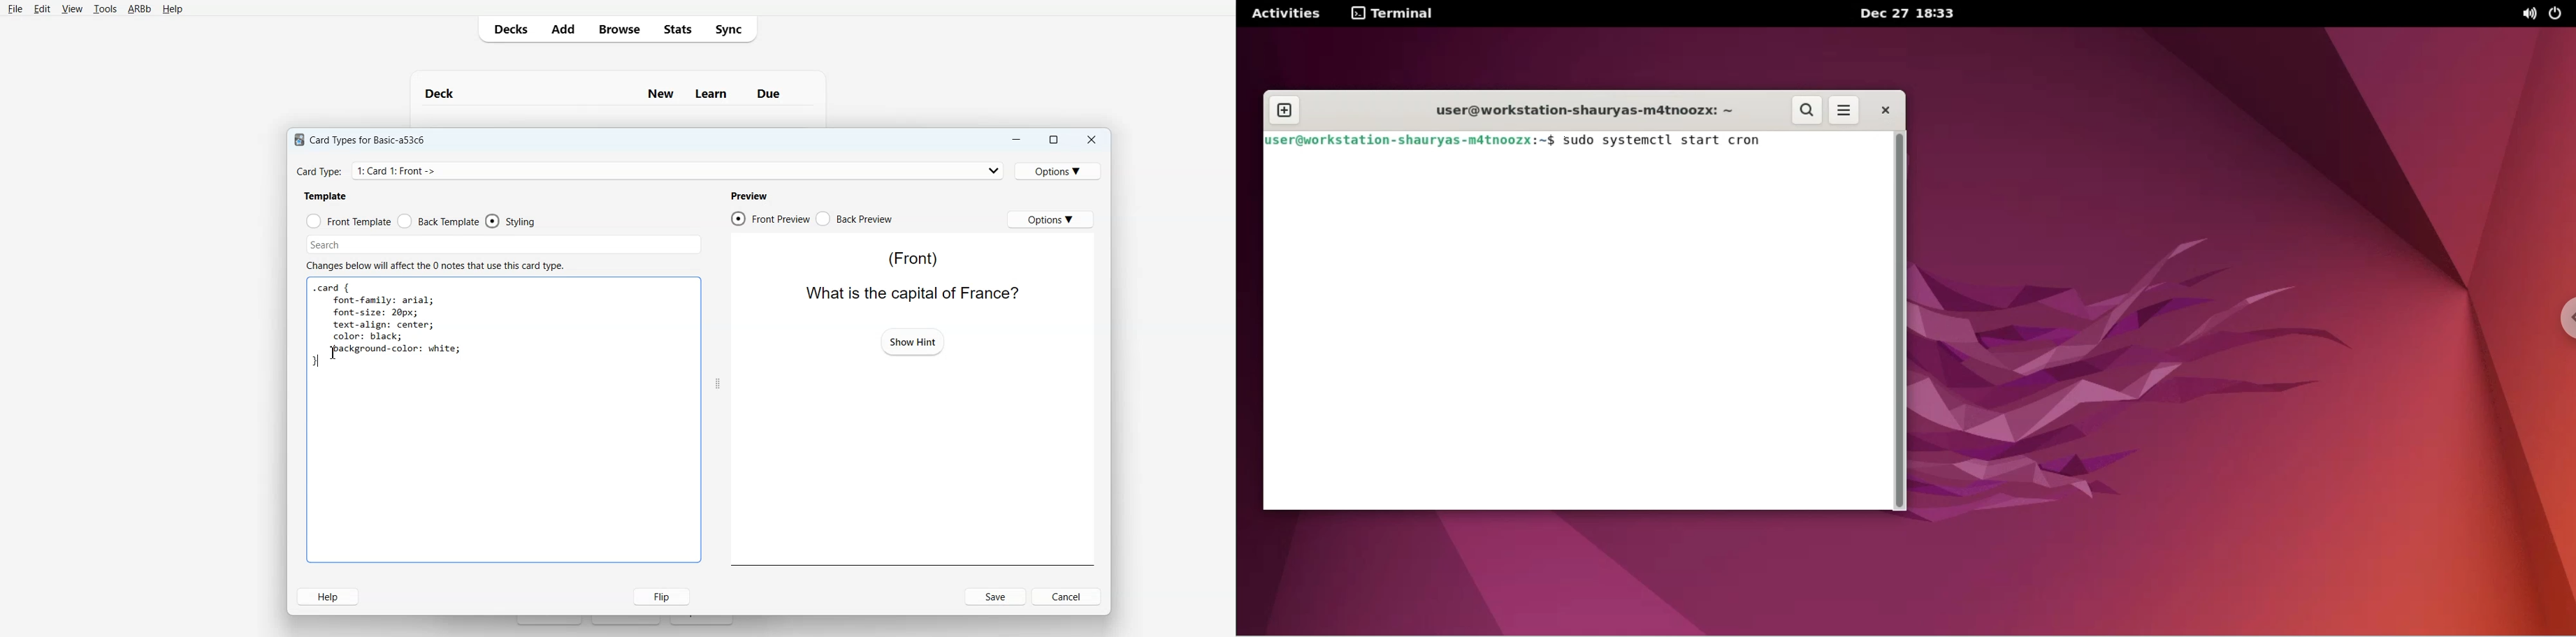  I want to click on Dec 27 18:33, so click(1913, 14).